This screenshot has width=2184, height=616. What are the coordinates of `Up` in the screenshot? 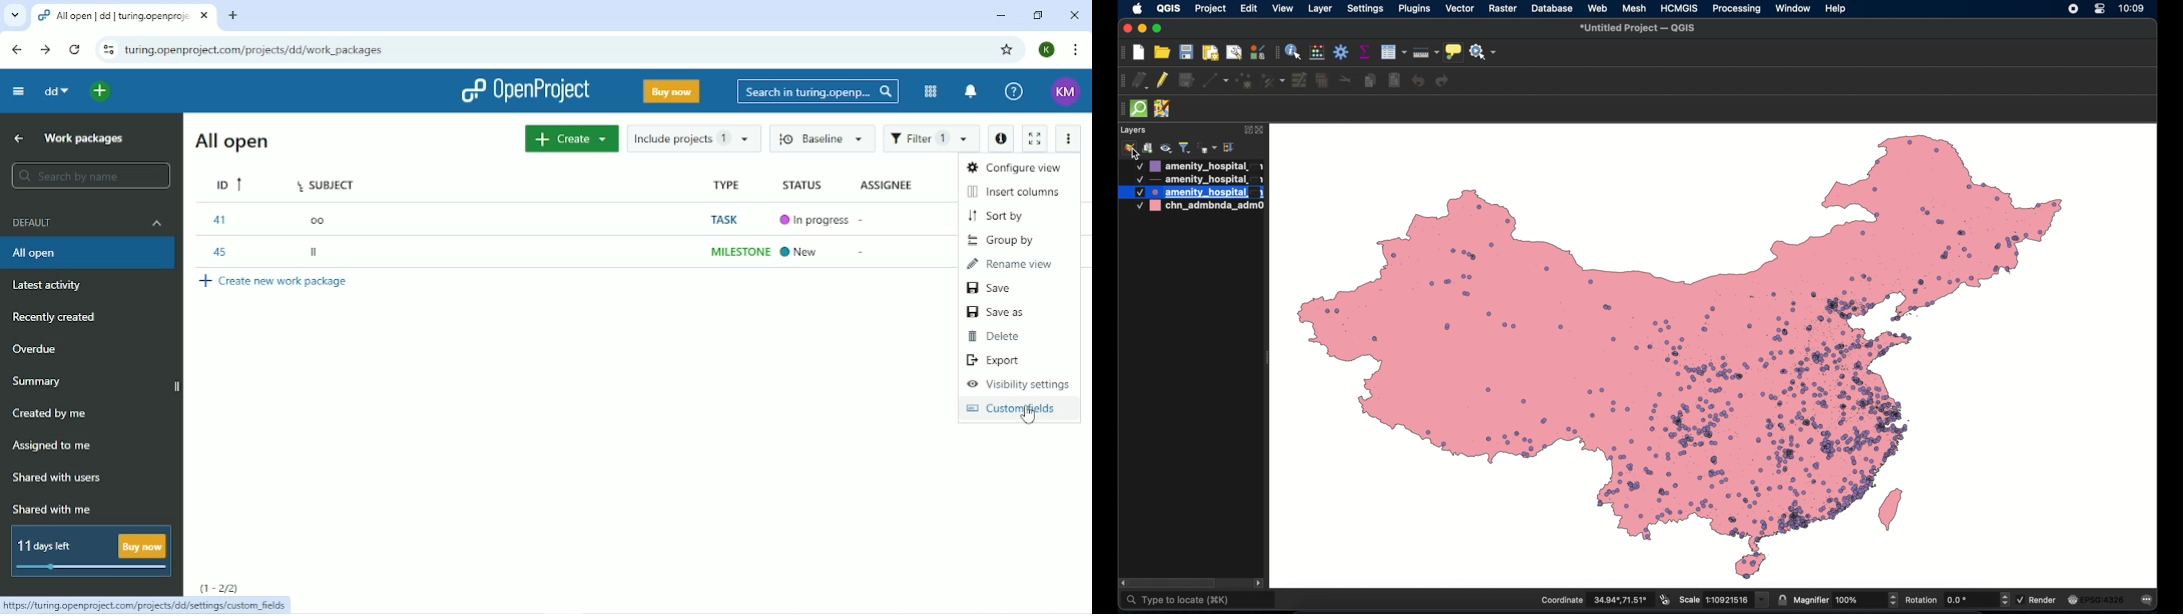 It's located at (18, 139).